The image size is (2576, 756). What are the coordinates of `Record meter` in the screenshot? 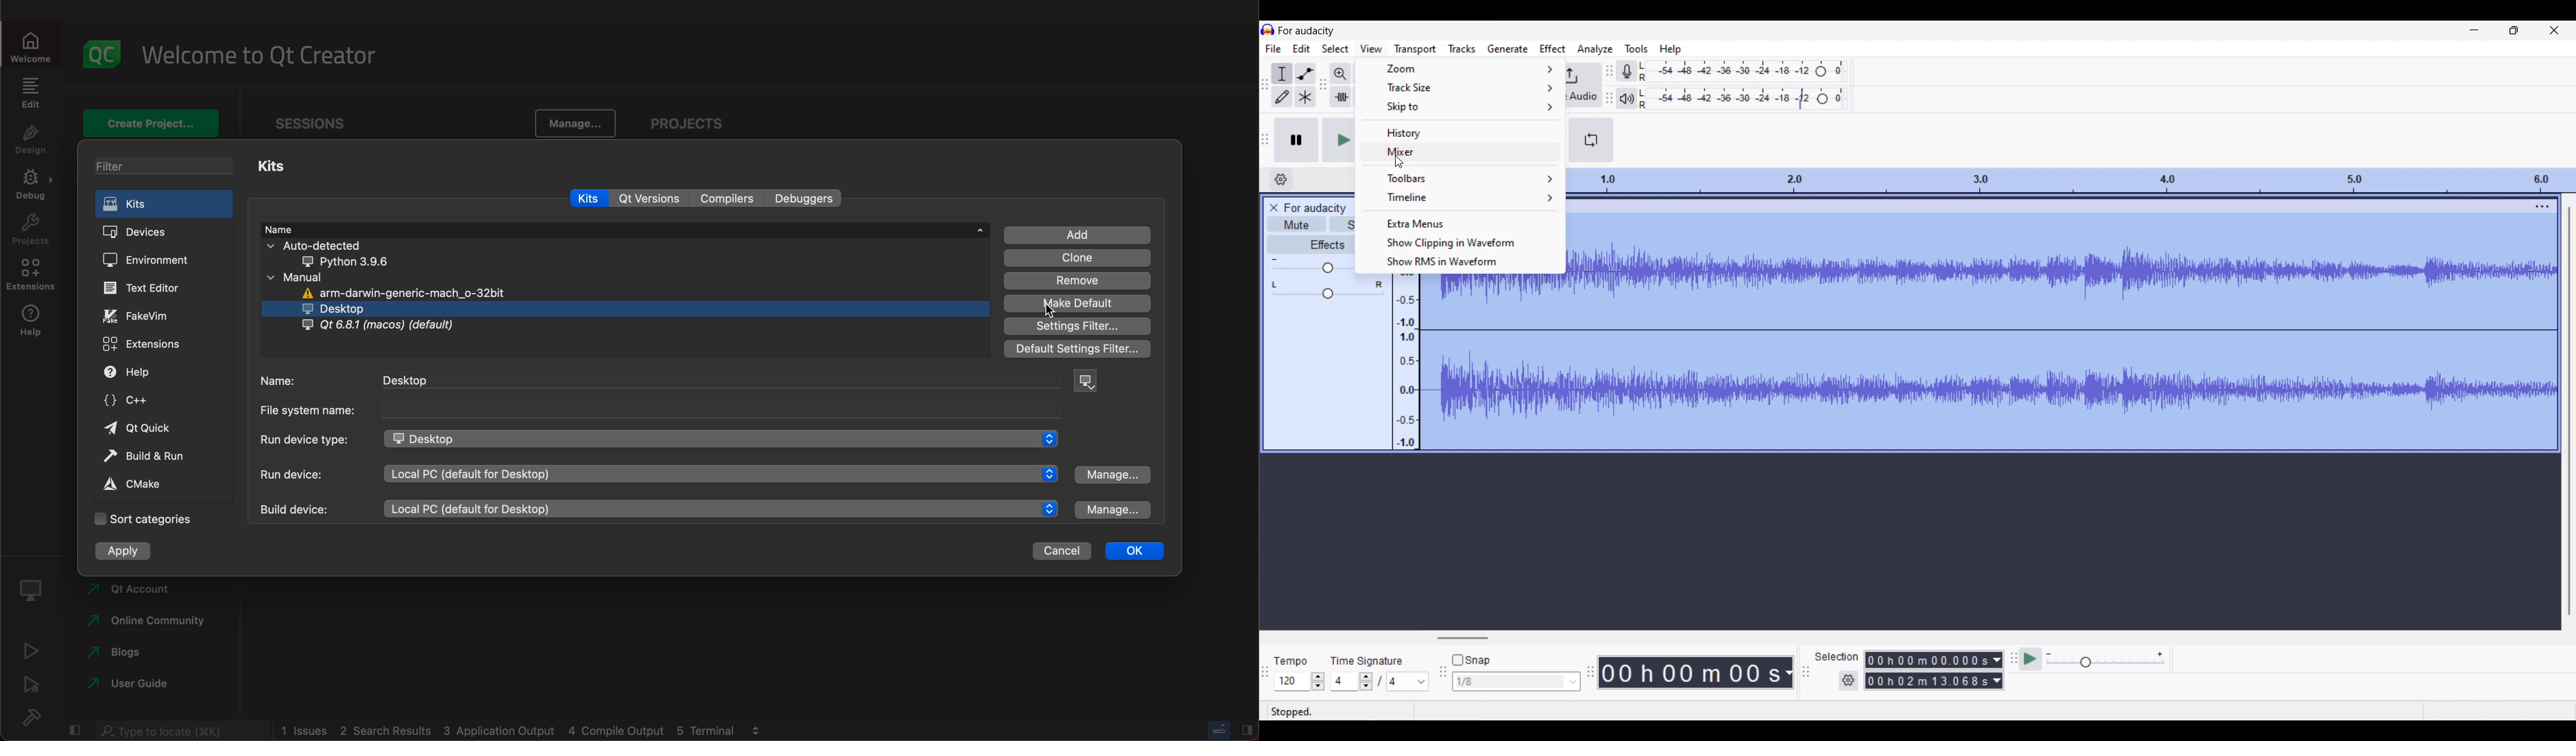 It's located at (1625, 71).